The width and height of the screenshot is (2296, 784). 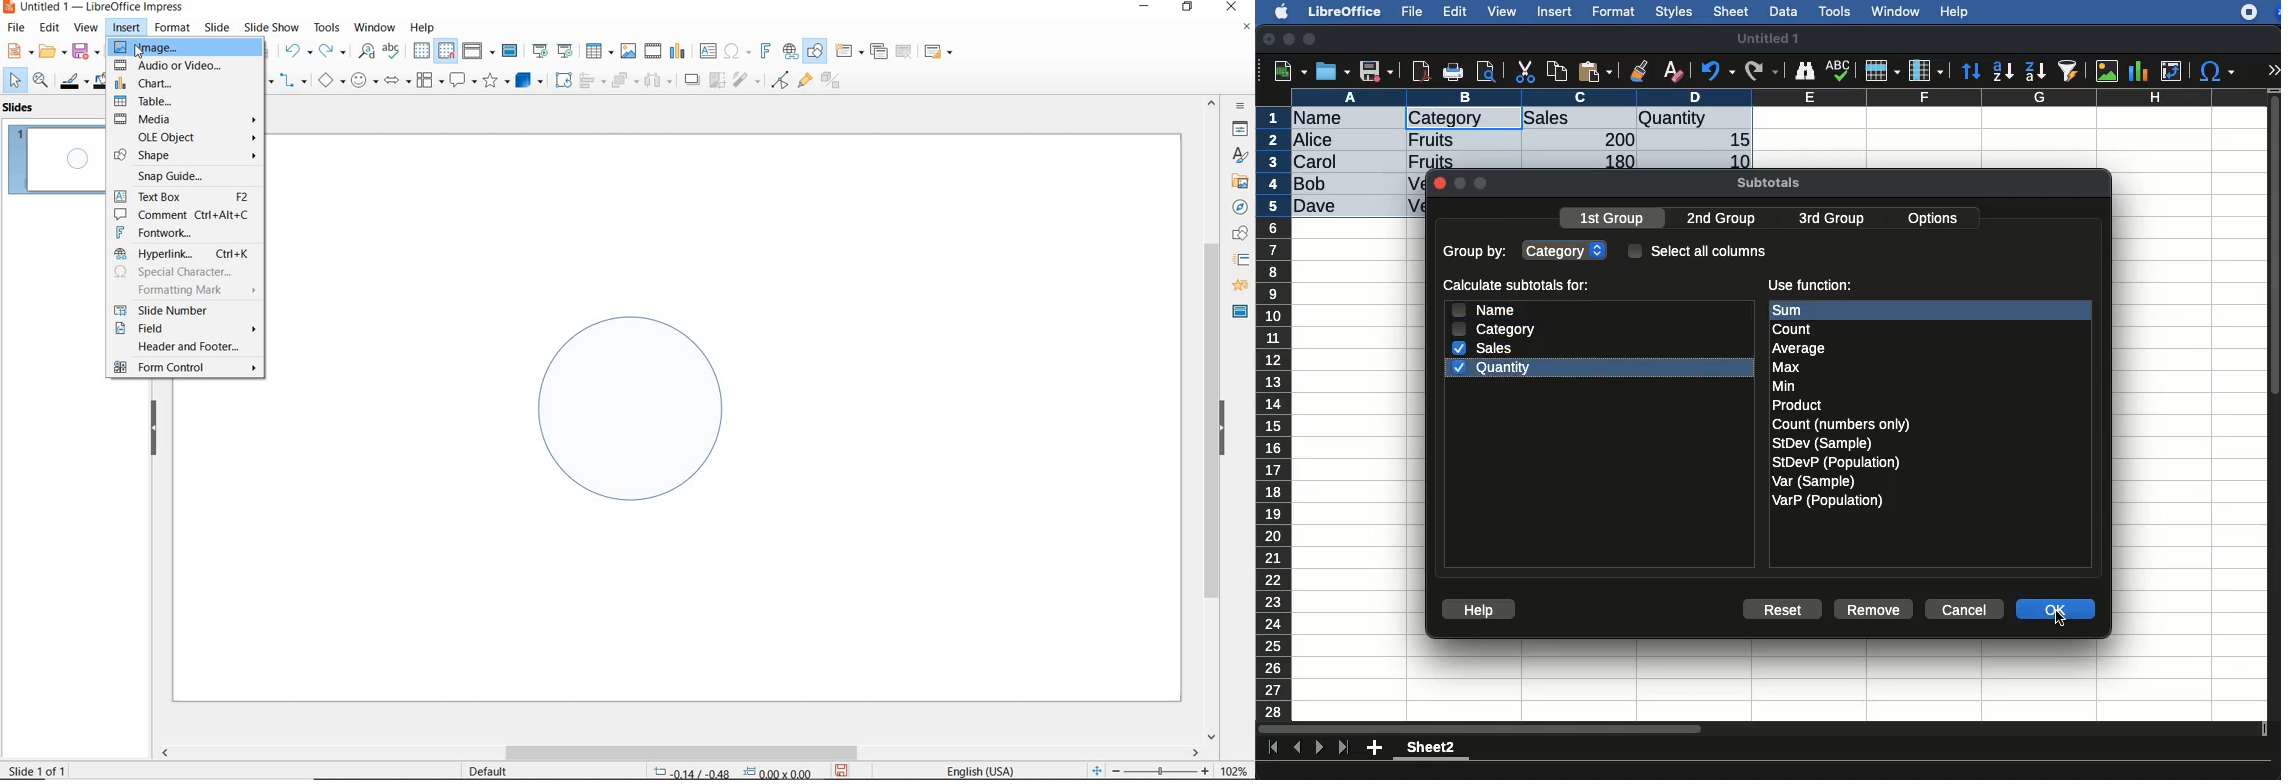 What do you see at coordinates (780, 78) in the screenshot?
I see `filter` at bounding box center [780, 78].